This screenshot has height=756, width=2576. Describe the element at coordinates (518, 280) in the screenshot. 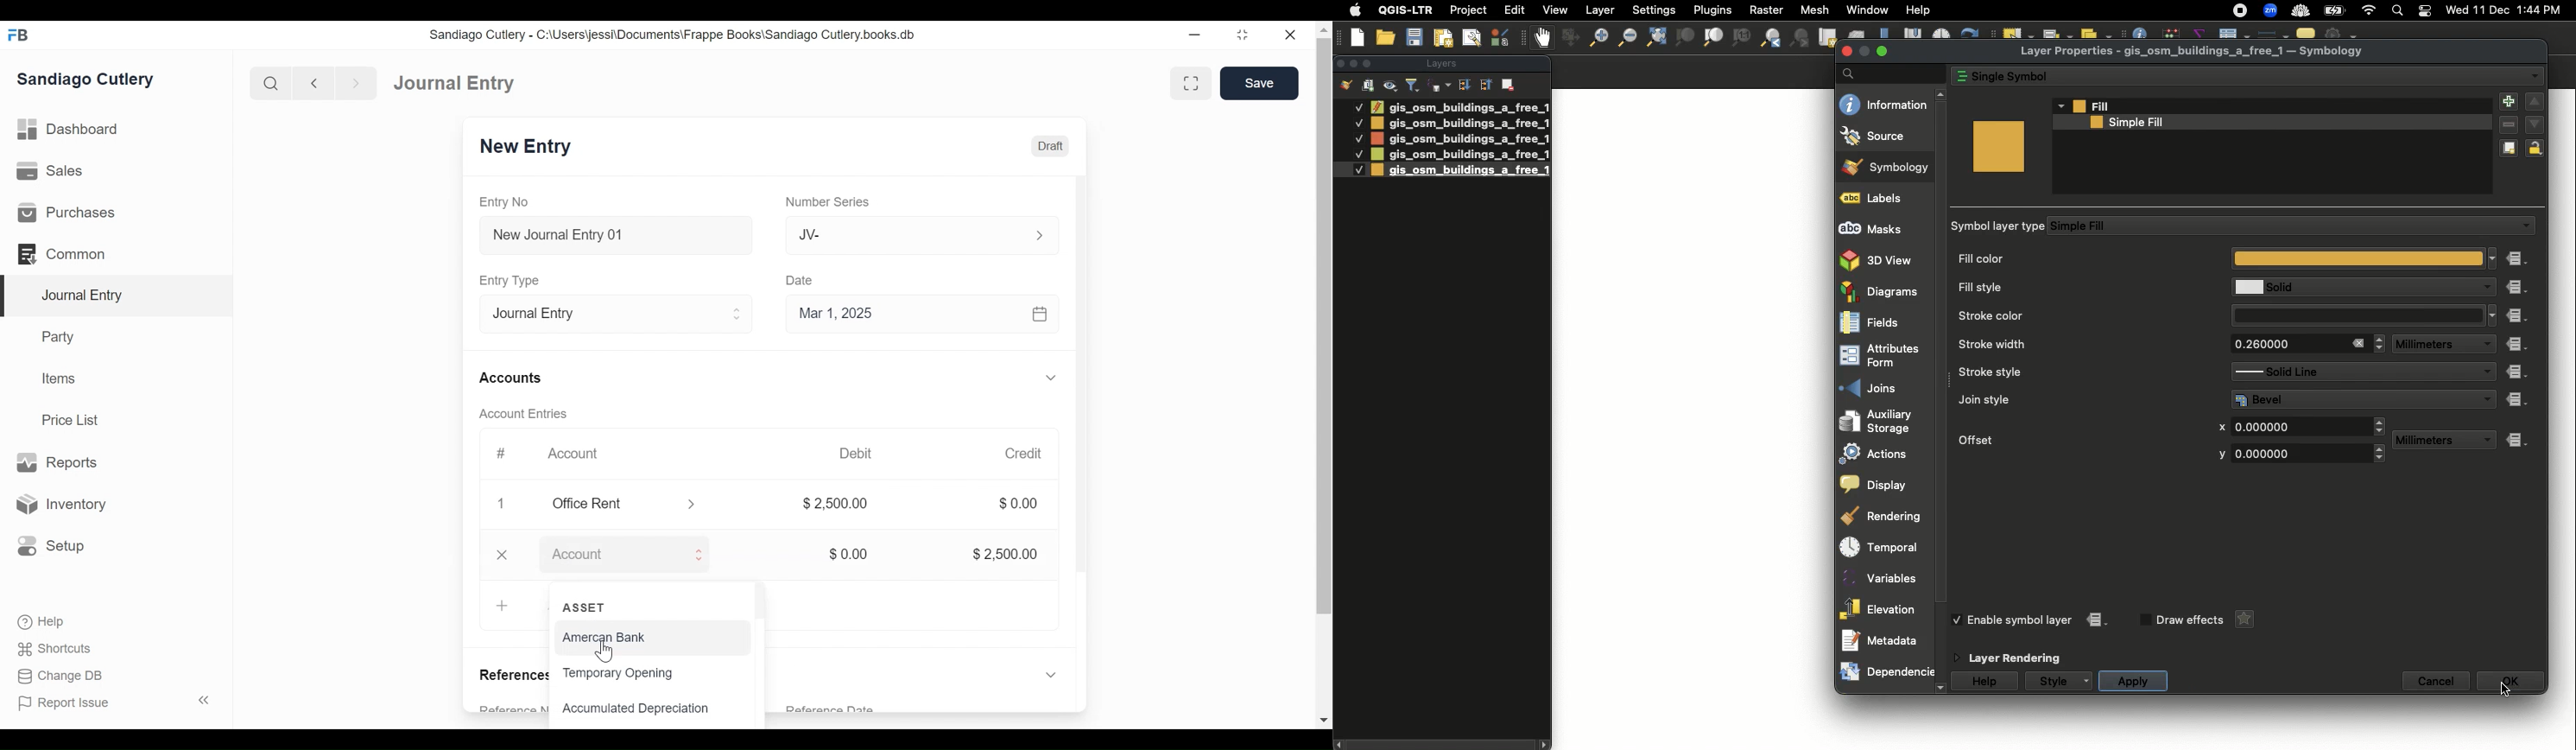

I see `Entry Type` at that location.